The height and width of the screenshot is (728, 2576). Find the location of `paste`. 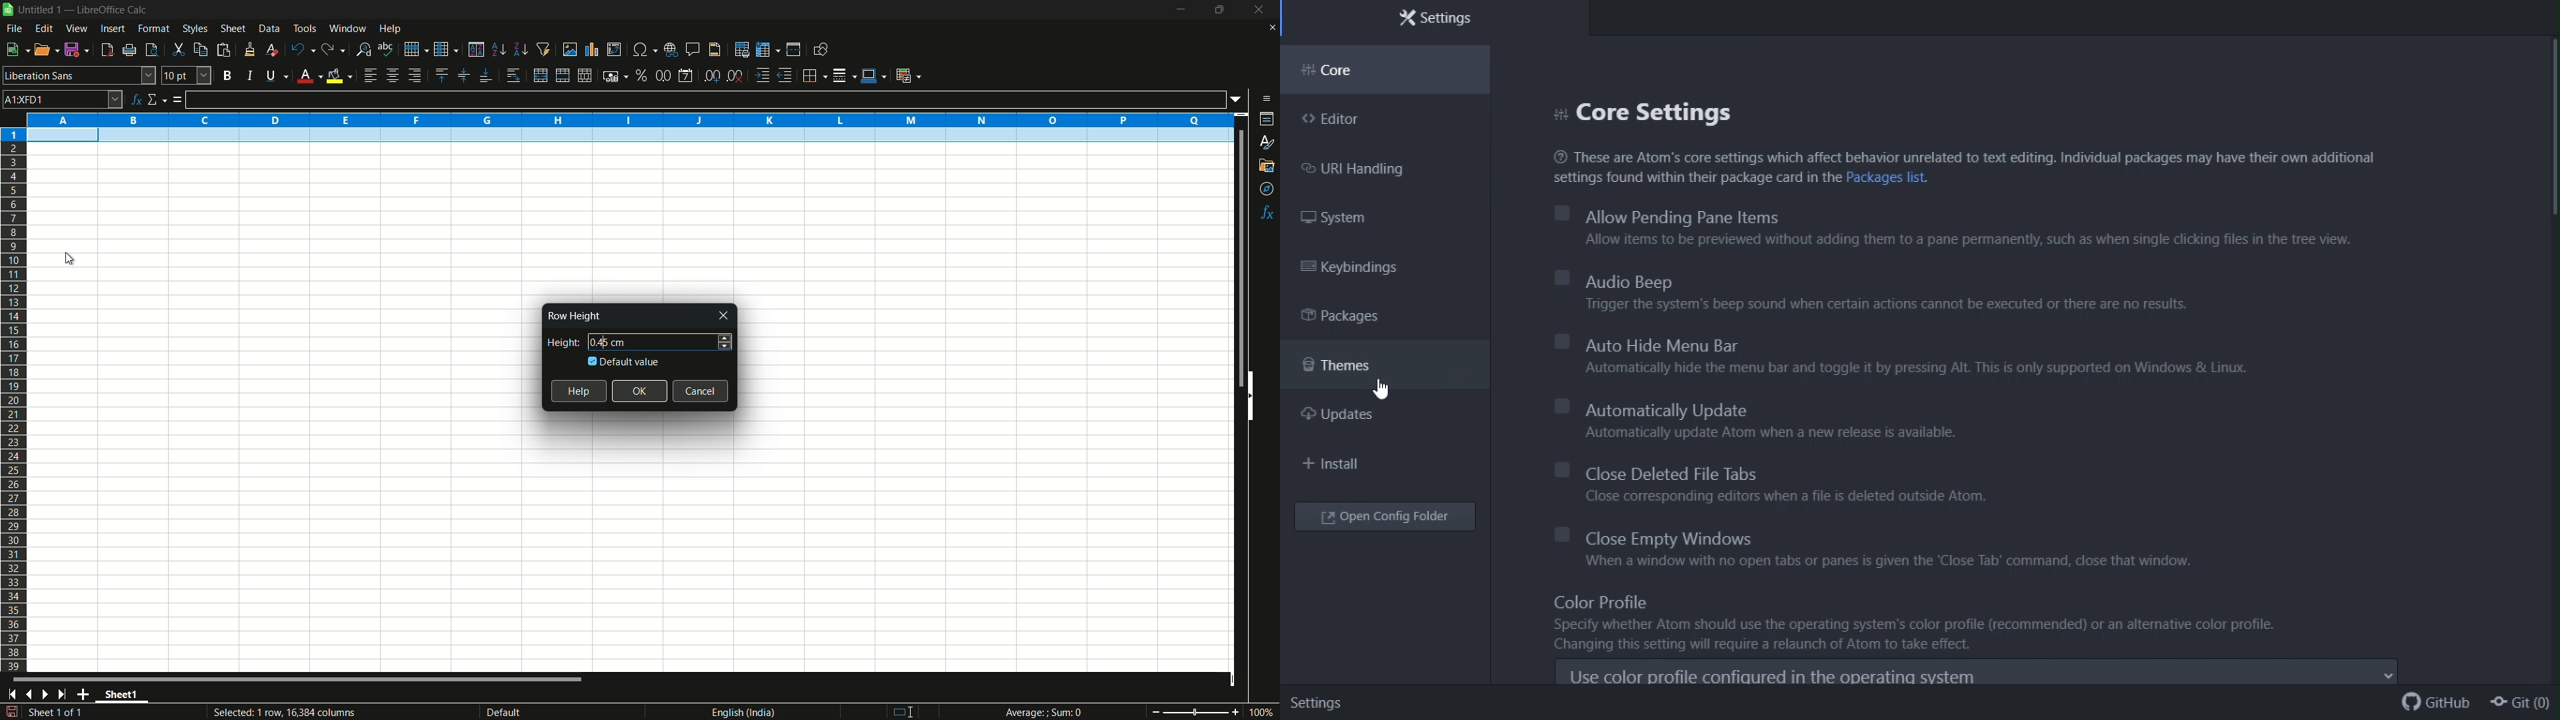

paste is located at coordinates (223, 50).